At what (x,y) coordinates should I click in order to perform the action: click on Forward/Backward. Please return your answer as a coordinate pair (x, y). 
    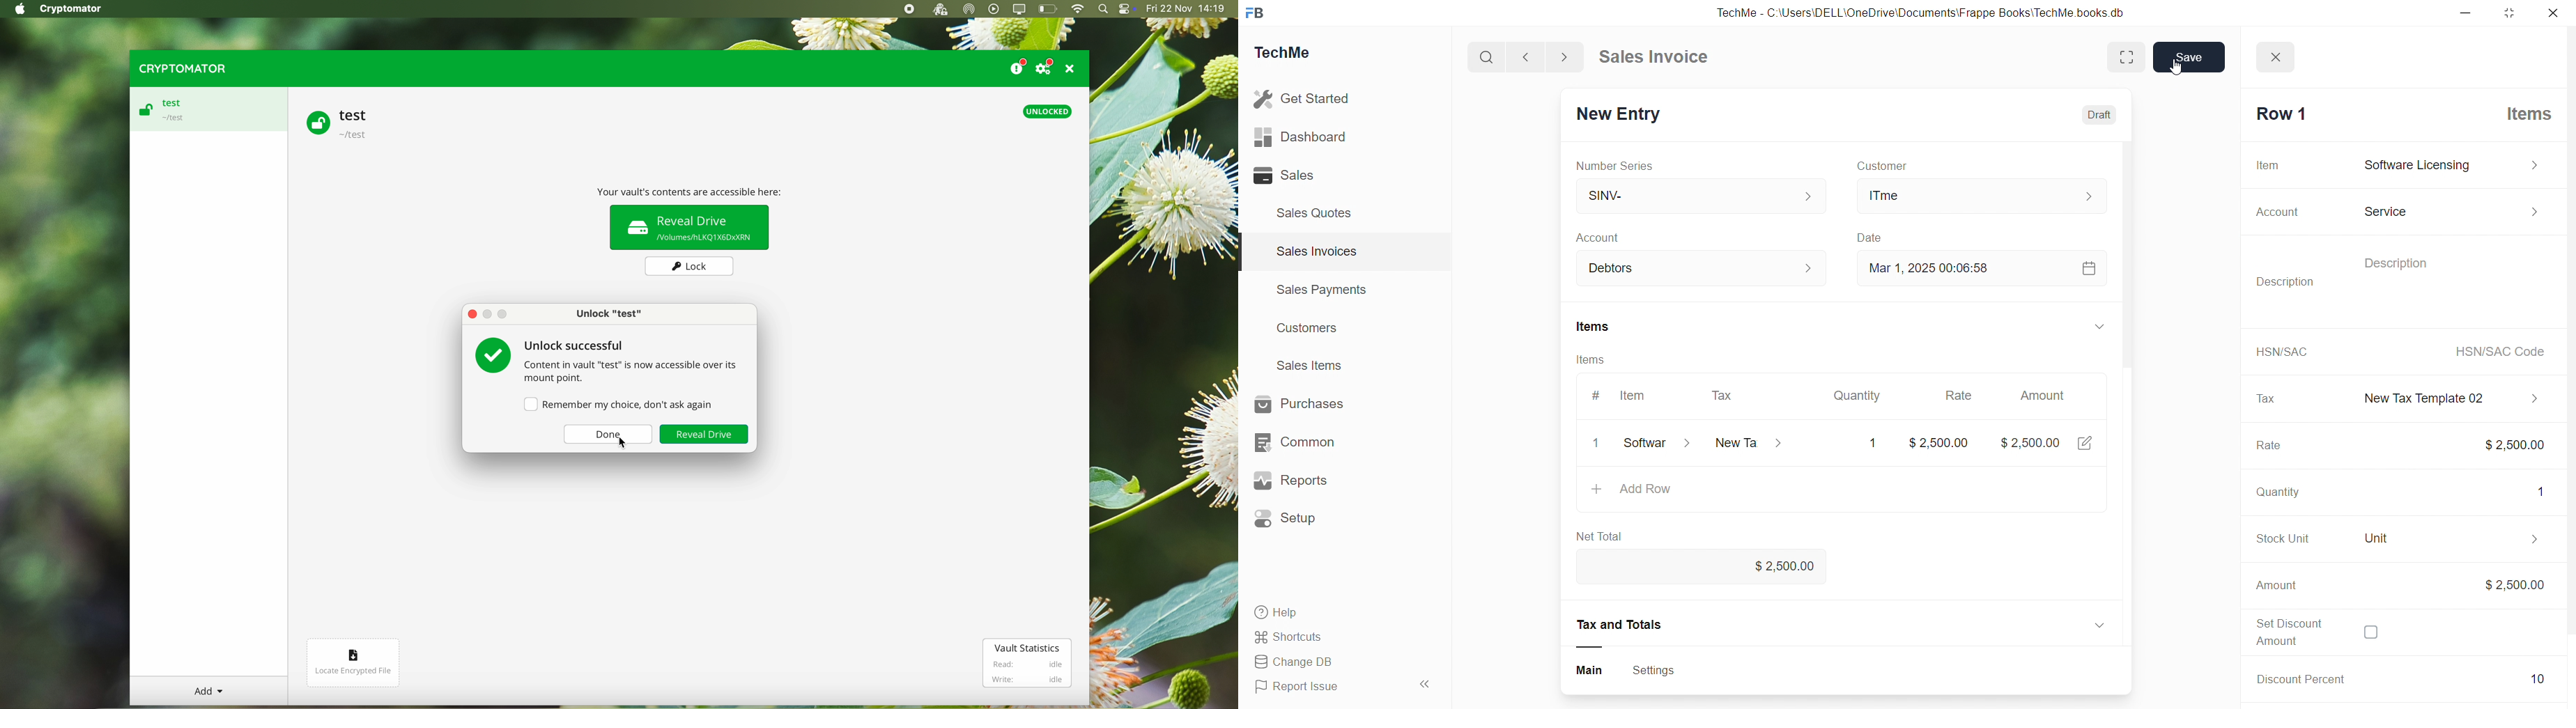
    Looking at the image, I should click on (1546, 56).